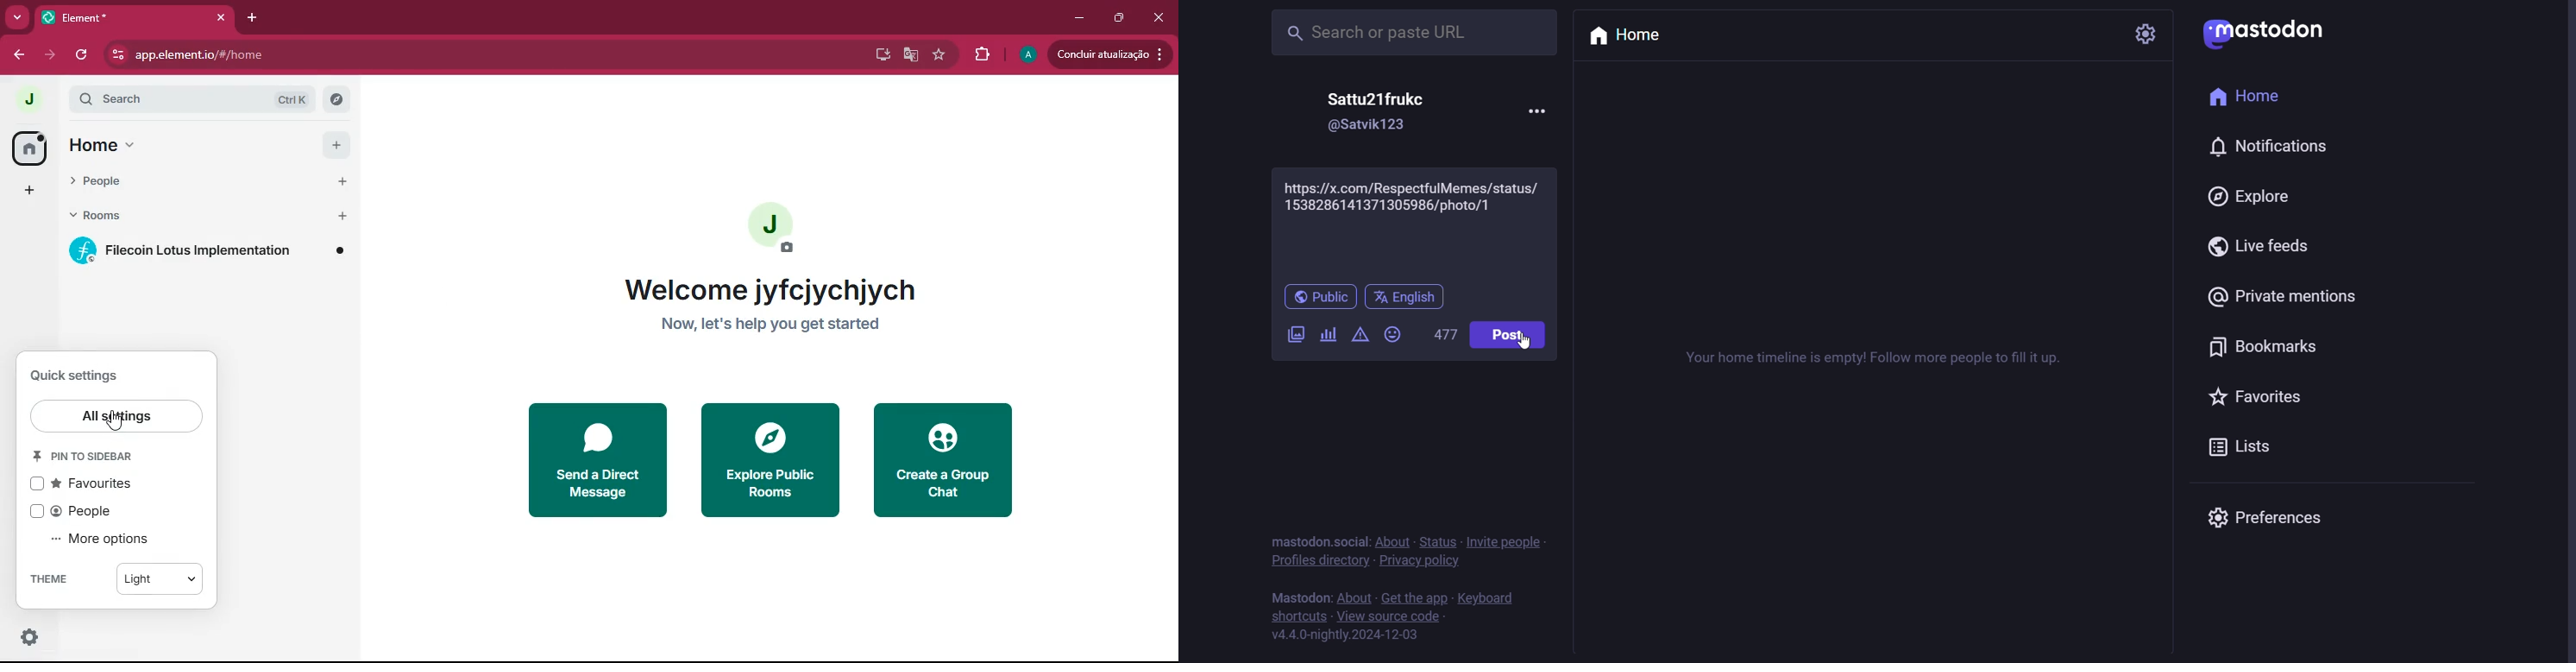 The height and width of the screenshot is (672, 2576). Describe the element at coordinates (1296, 617) in the screenshot. I see `shortcuts` at that location.